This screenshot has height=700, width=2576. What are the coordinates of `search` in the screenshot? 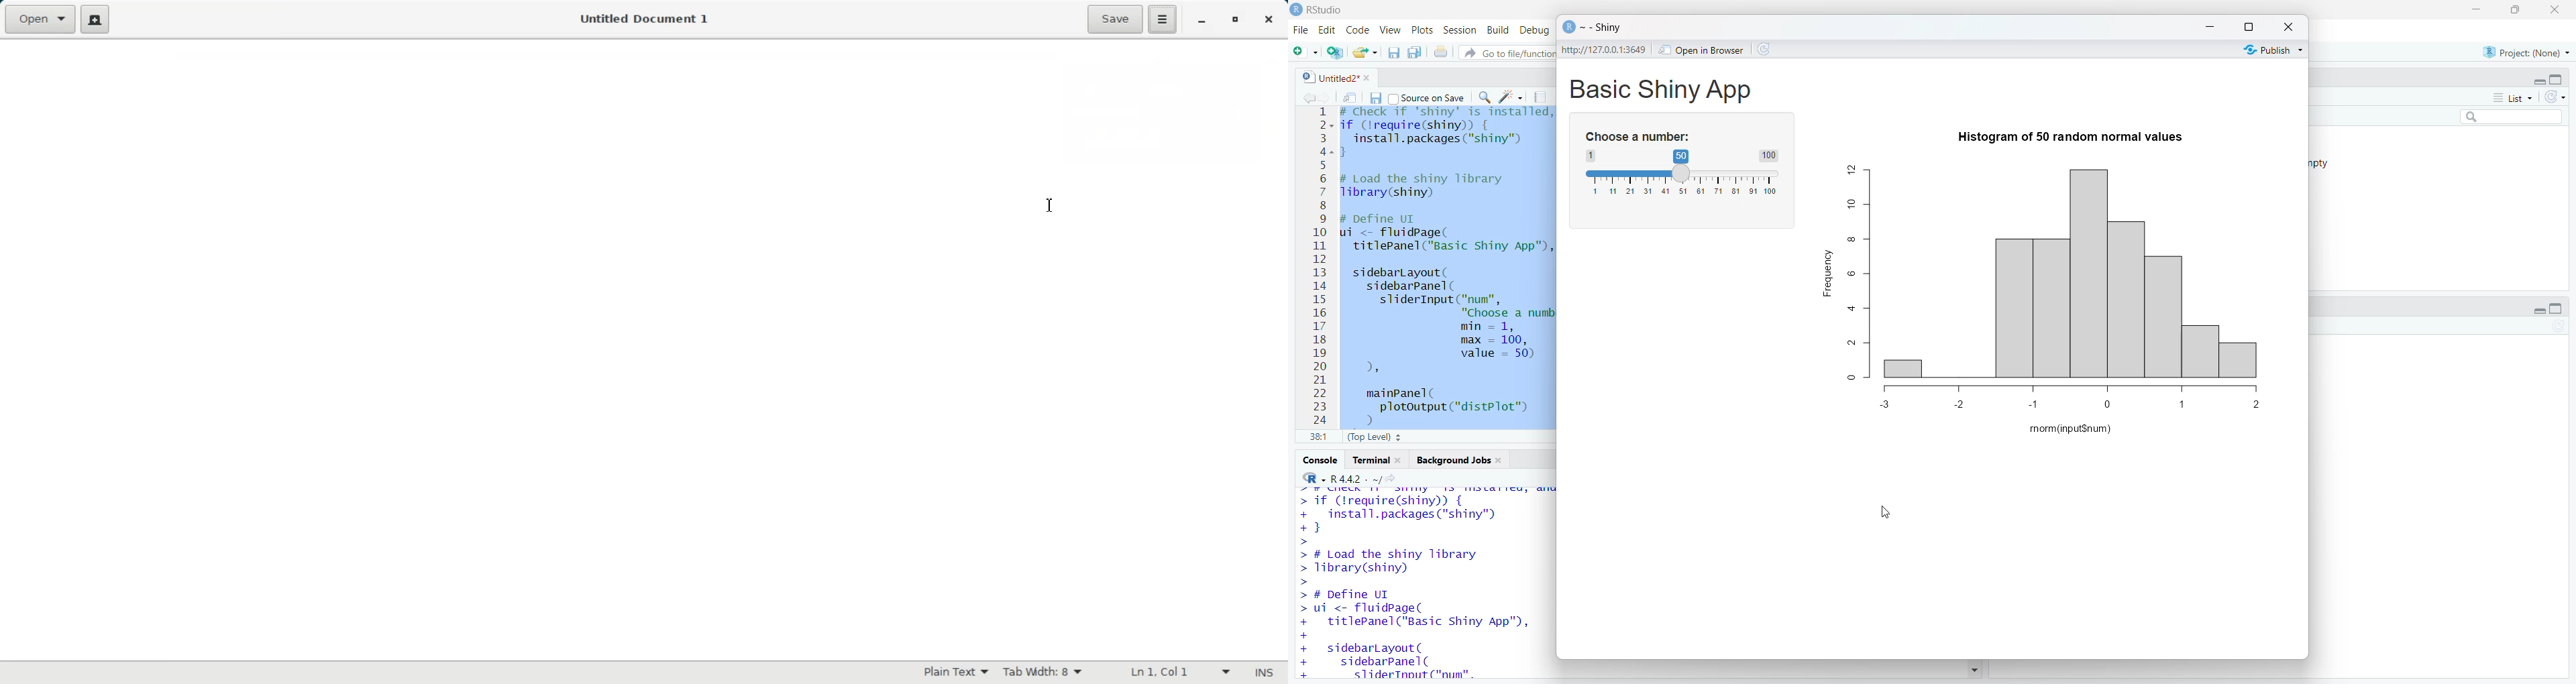 It's located at (1484, 98).